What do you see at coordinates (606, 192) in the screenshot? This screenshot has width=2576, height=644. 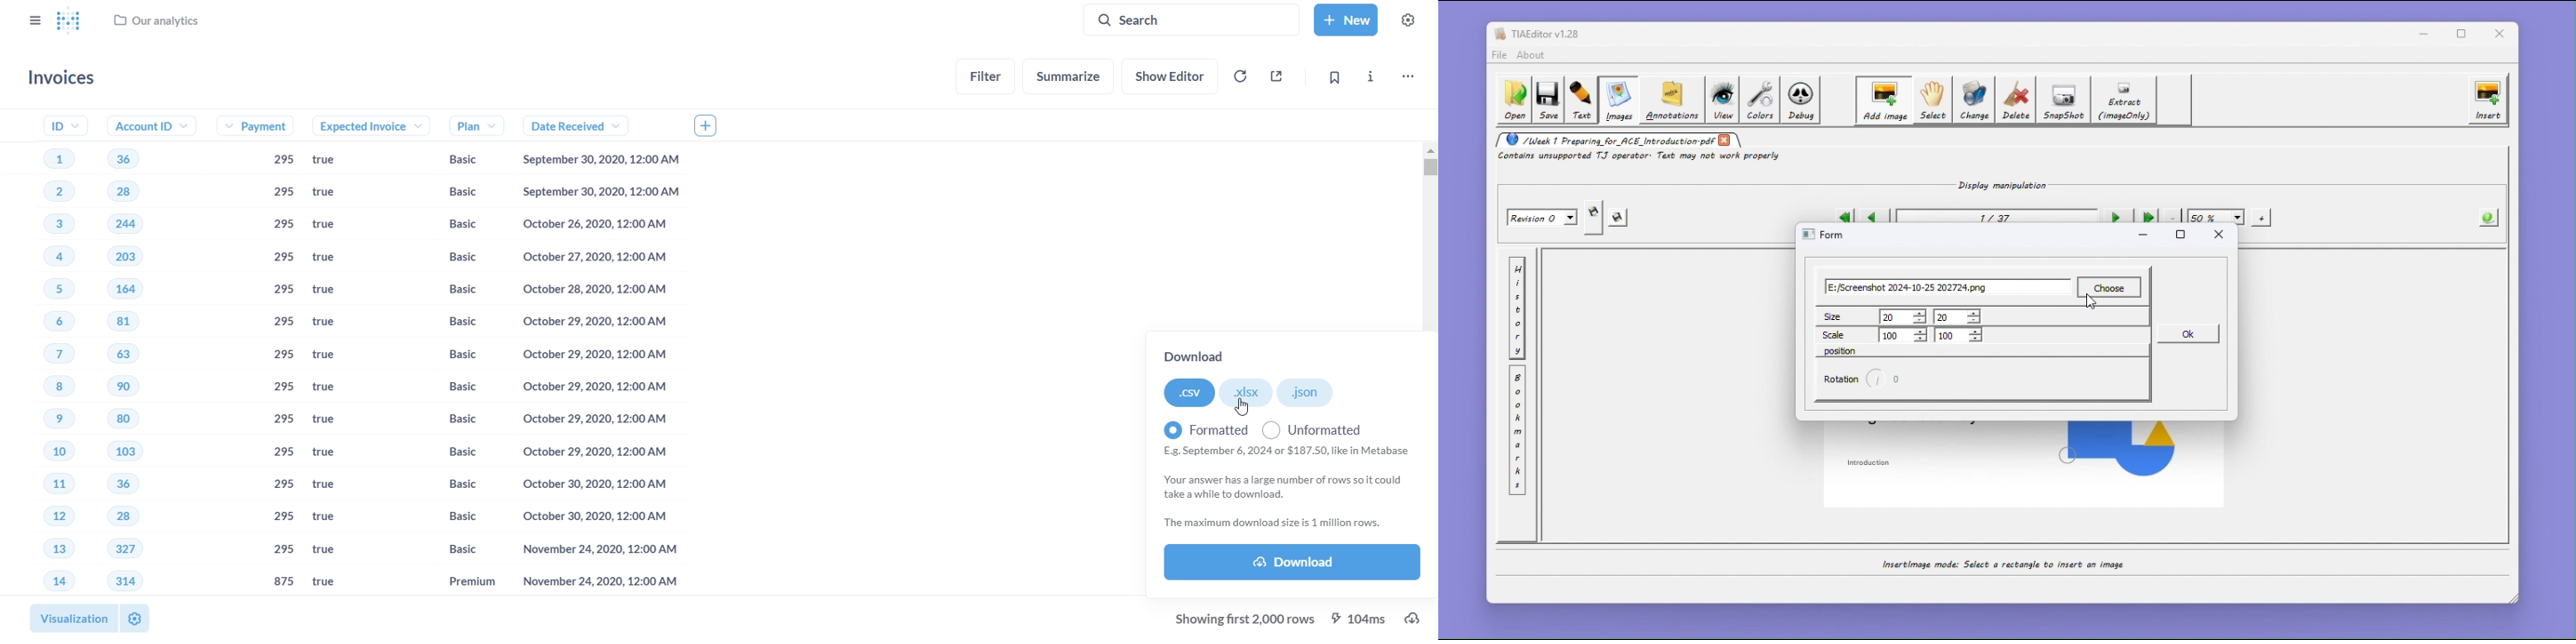 I see `September 30,2020, 12:00 AM` at bounding box center [606, 192].